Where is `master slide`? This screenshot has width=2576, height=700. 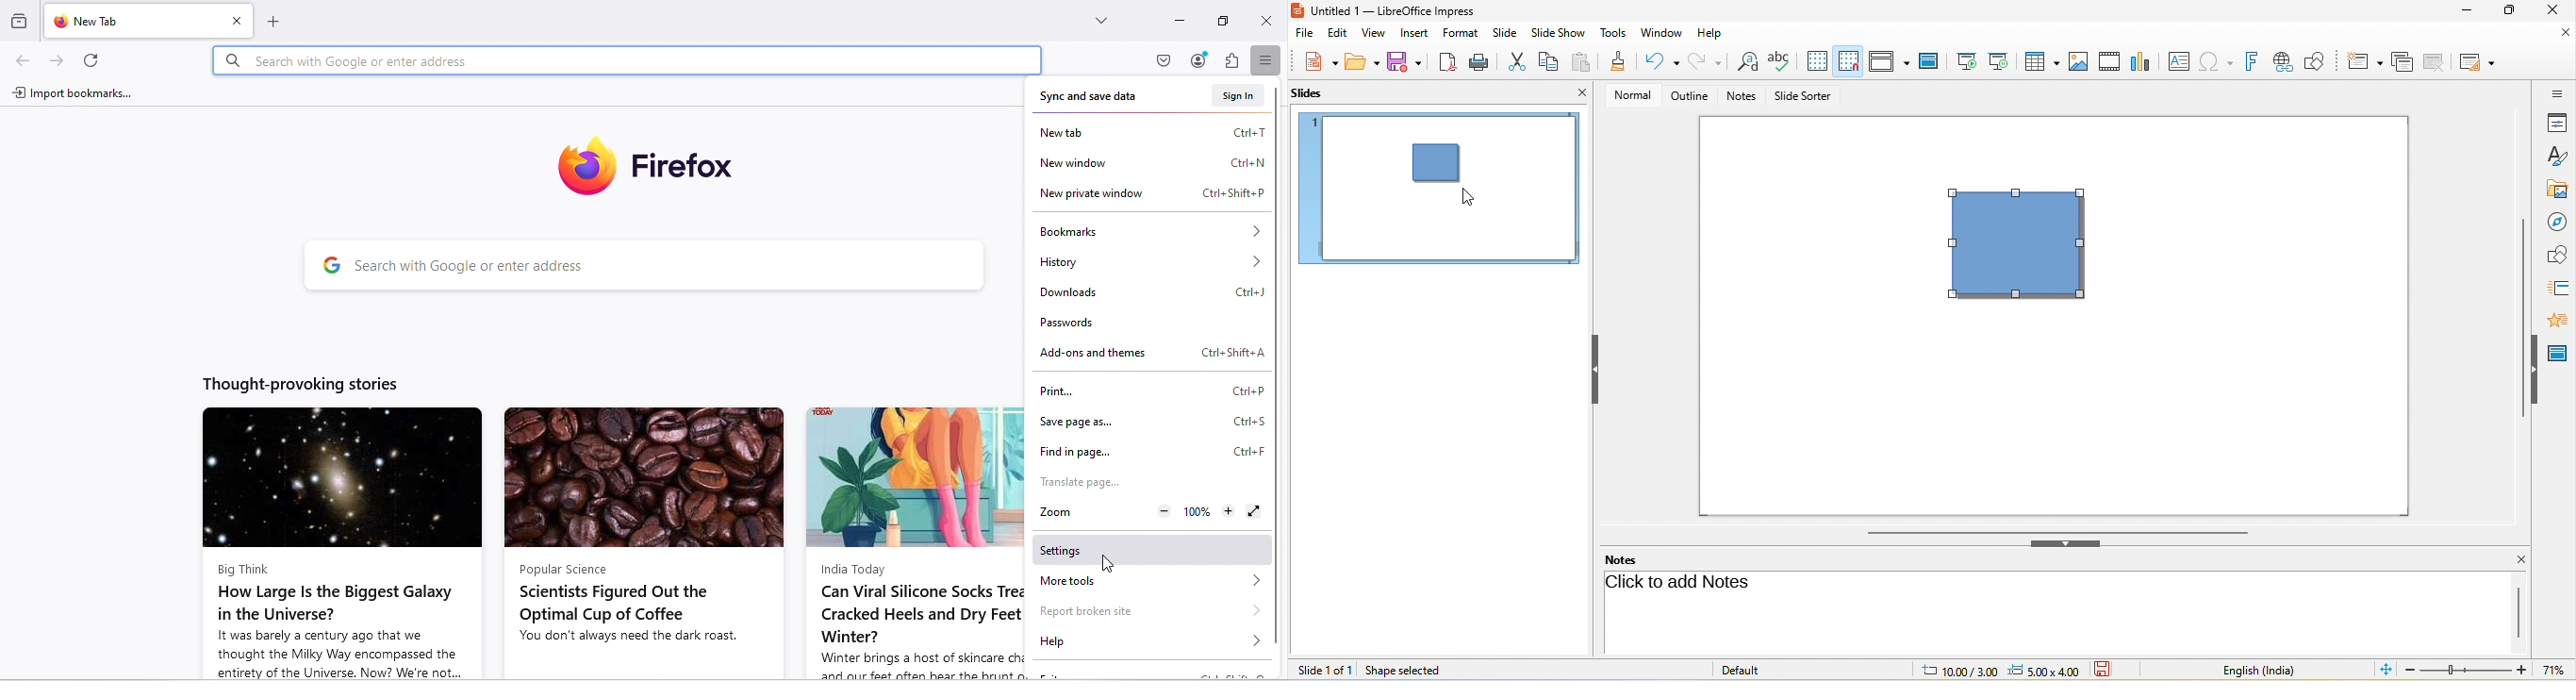 master slide is located at coordinates (1926, 59).